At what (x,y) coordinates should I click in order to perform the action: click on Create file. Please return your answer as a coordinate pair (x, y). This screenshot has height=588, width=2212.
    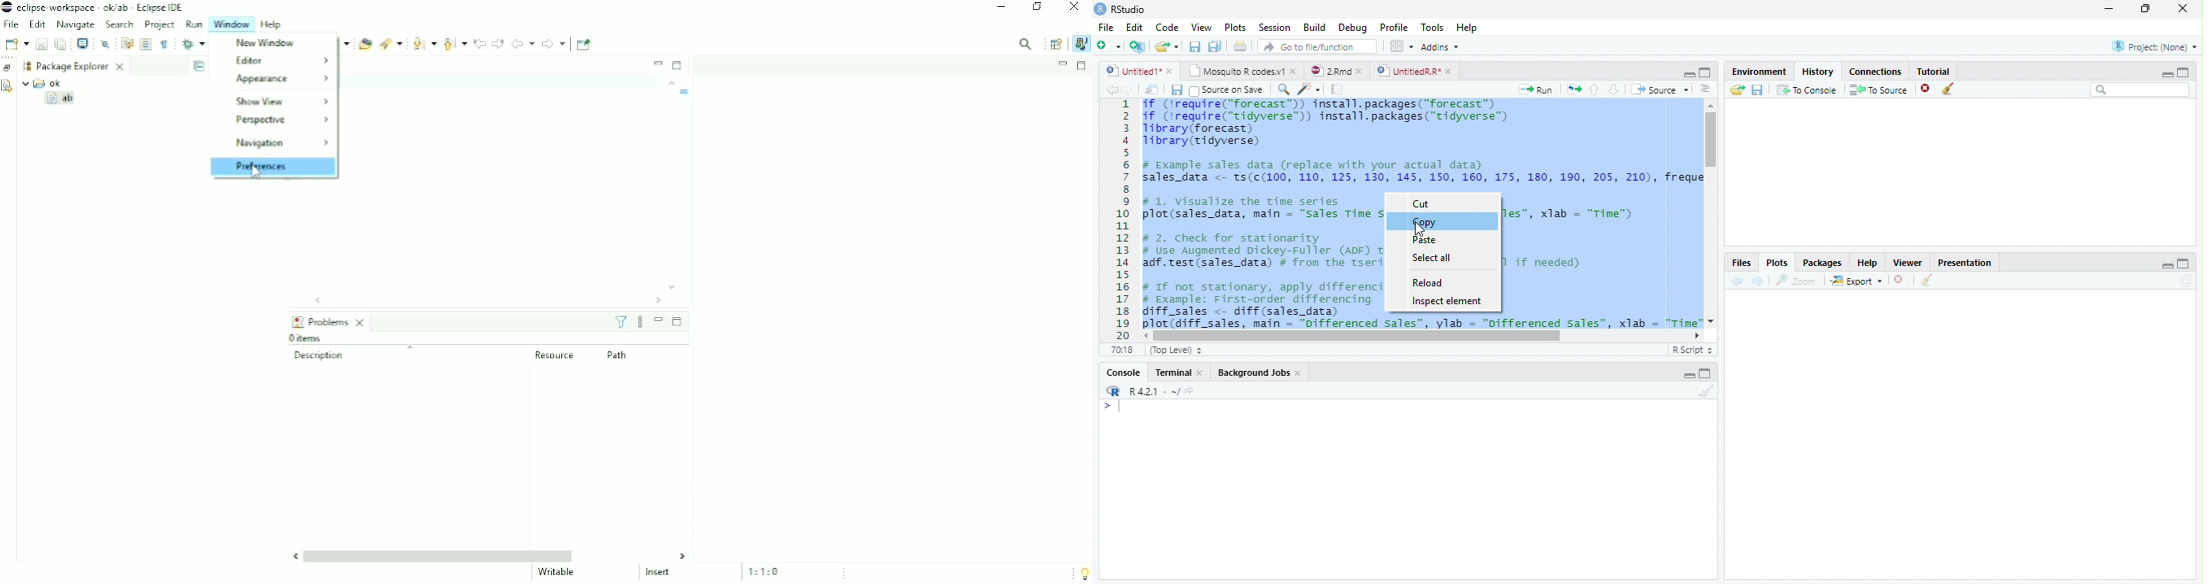
    Looking at the image, I should click on (1109, 47).